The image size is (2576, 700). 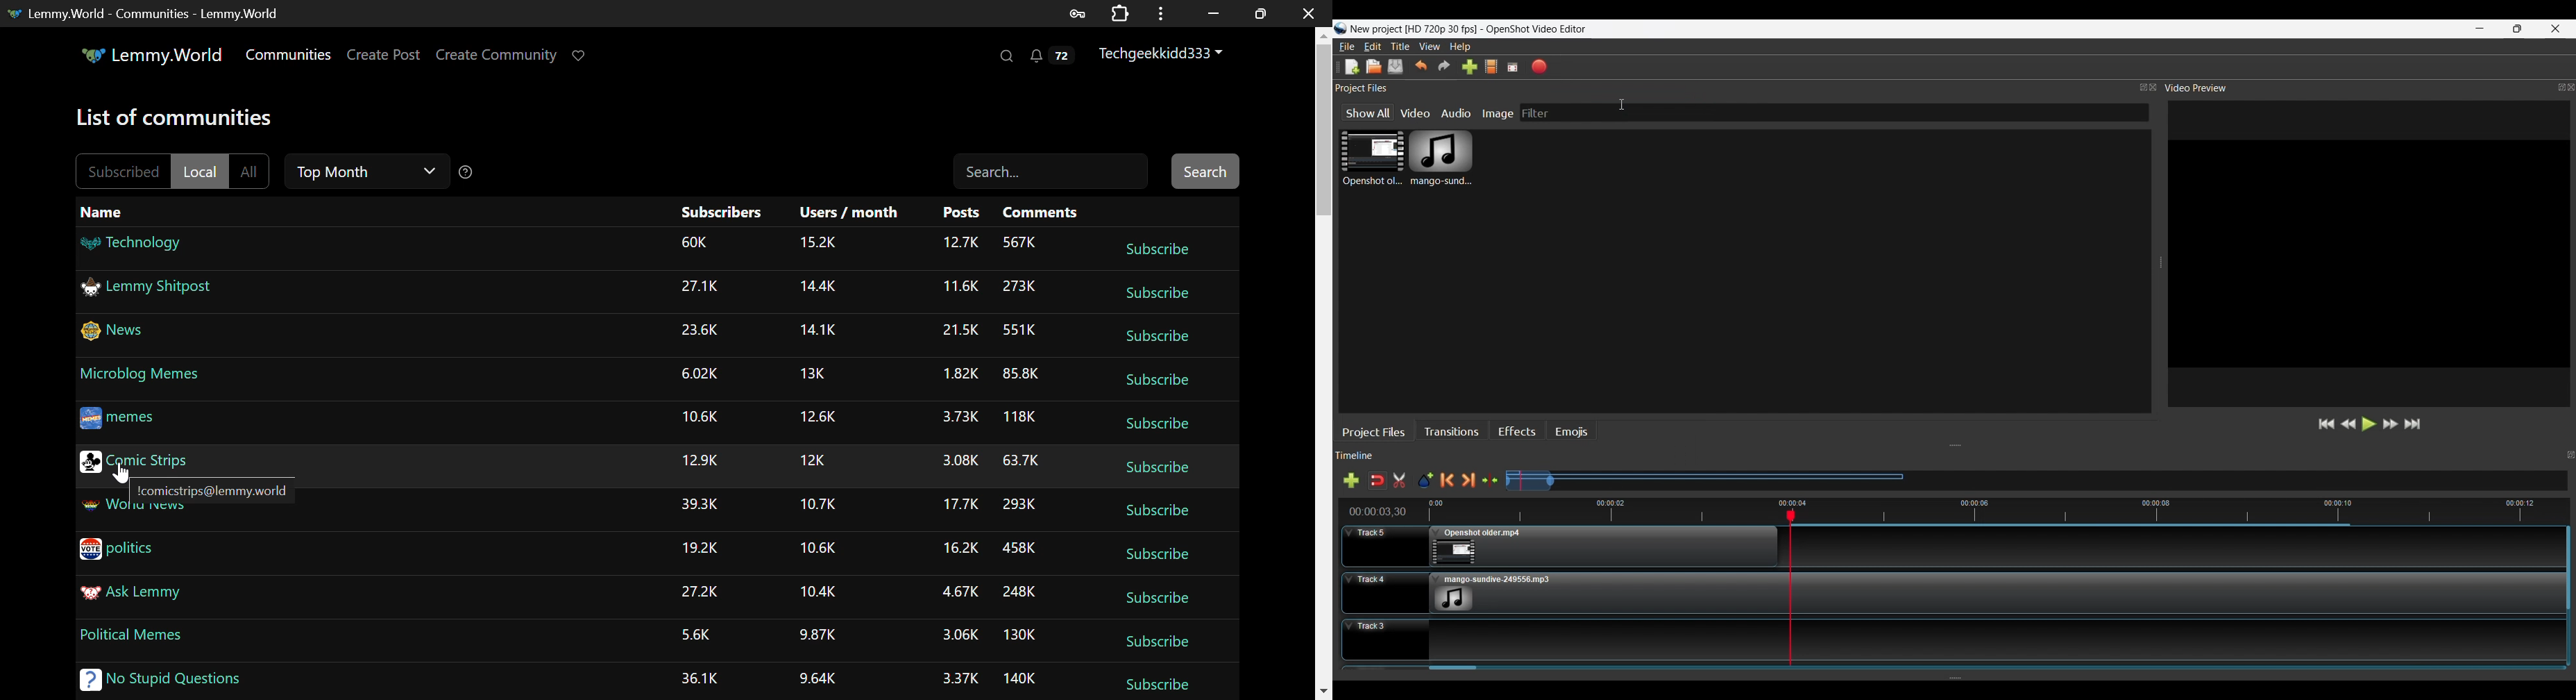 What do you see at coordinates (953, 374) in the screenshot?
I see `Amount` at bounding box center [953, 374].